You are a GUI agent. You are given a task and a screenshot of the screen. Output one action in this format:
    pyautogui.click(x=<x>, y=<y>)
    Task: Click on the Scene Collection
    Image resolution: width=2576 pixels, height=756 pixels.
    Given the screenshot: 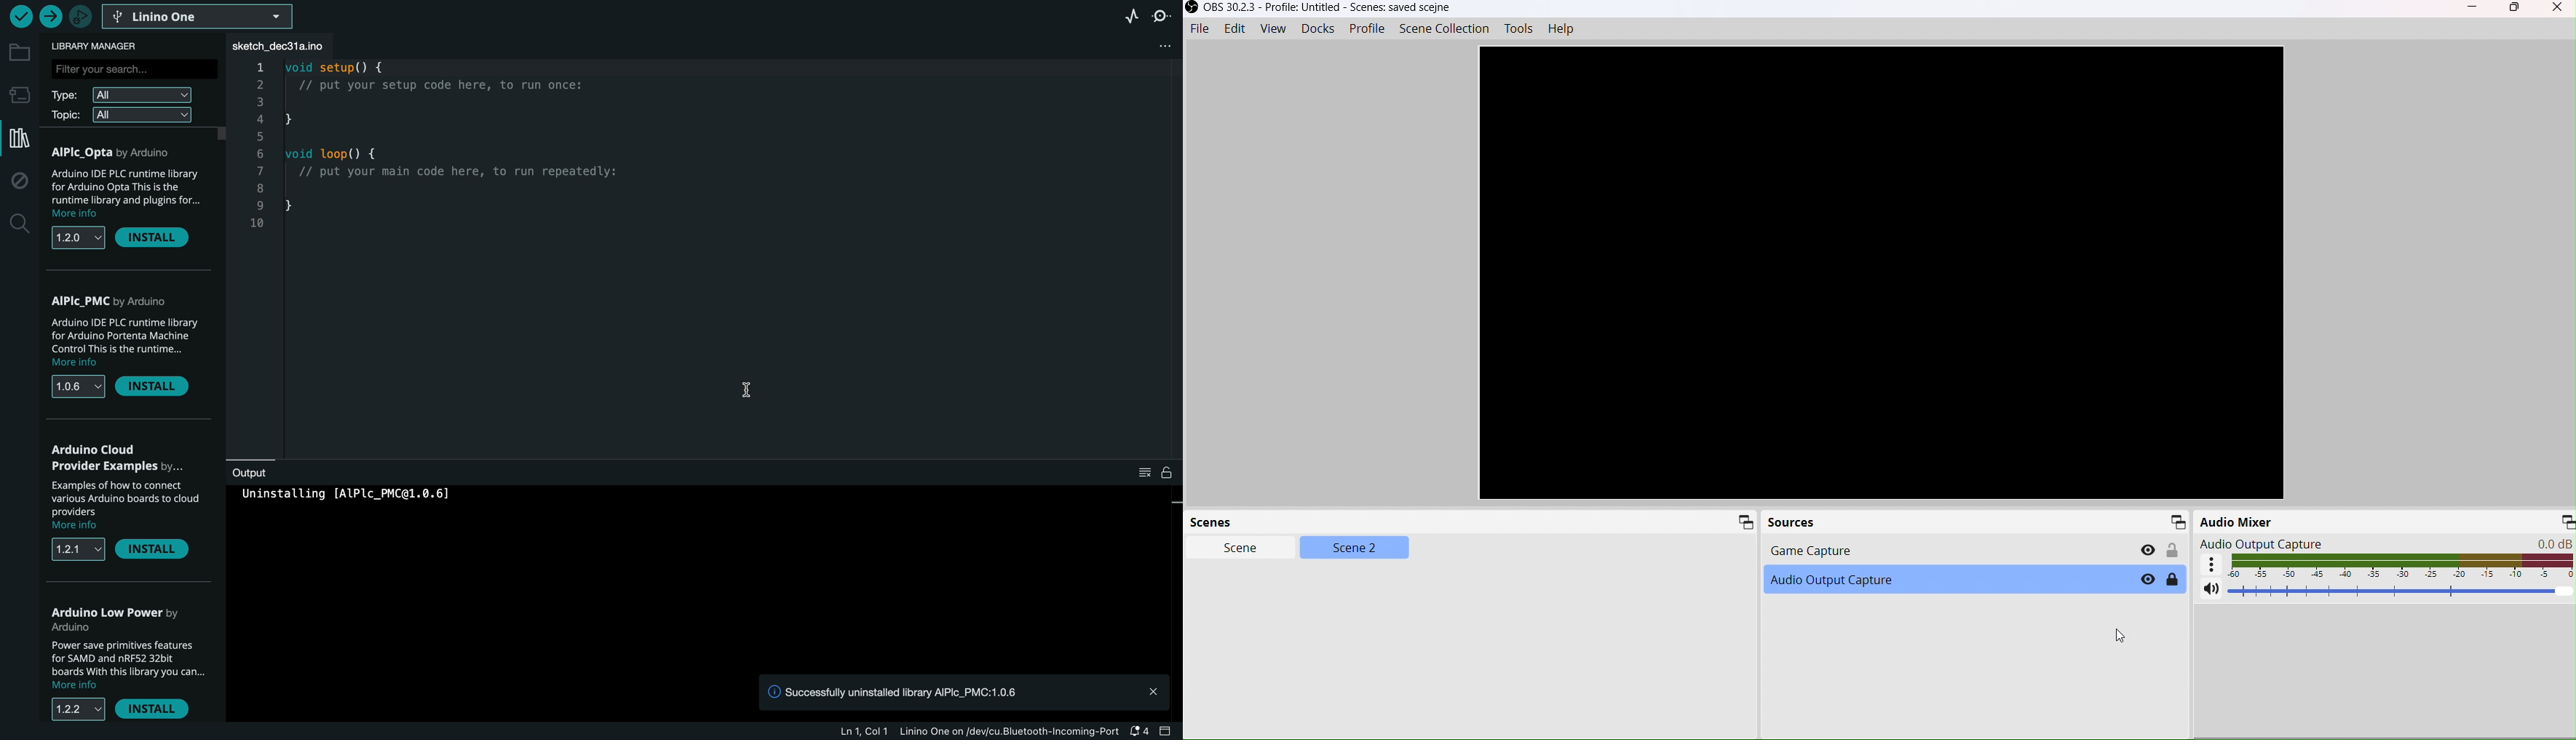 What is the action you would take?
    pyautogui.click(x=1444, y=28)
    